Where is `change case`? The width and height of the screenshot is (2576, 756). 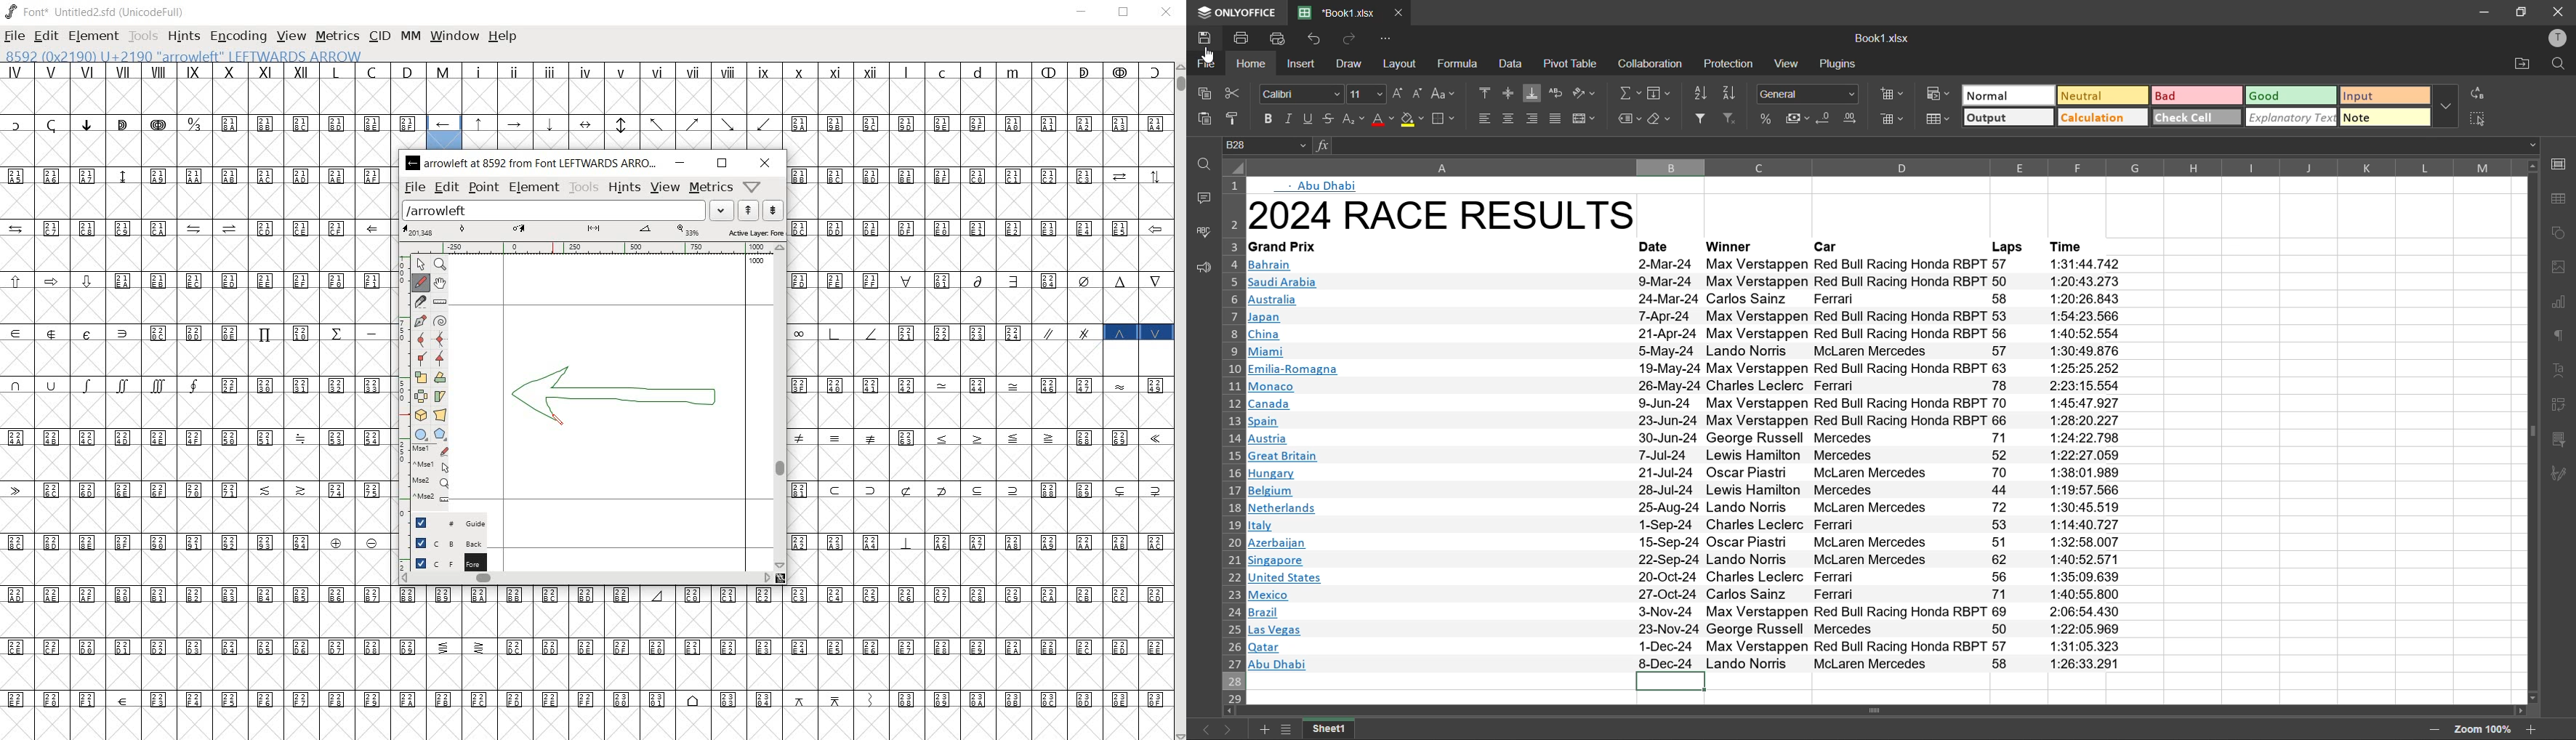
change case is located at coordinates (1444, 95).